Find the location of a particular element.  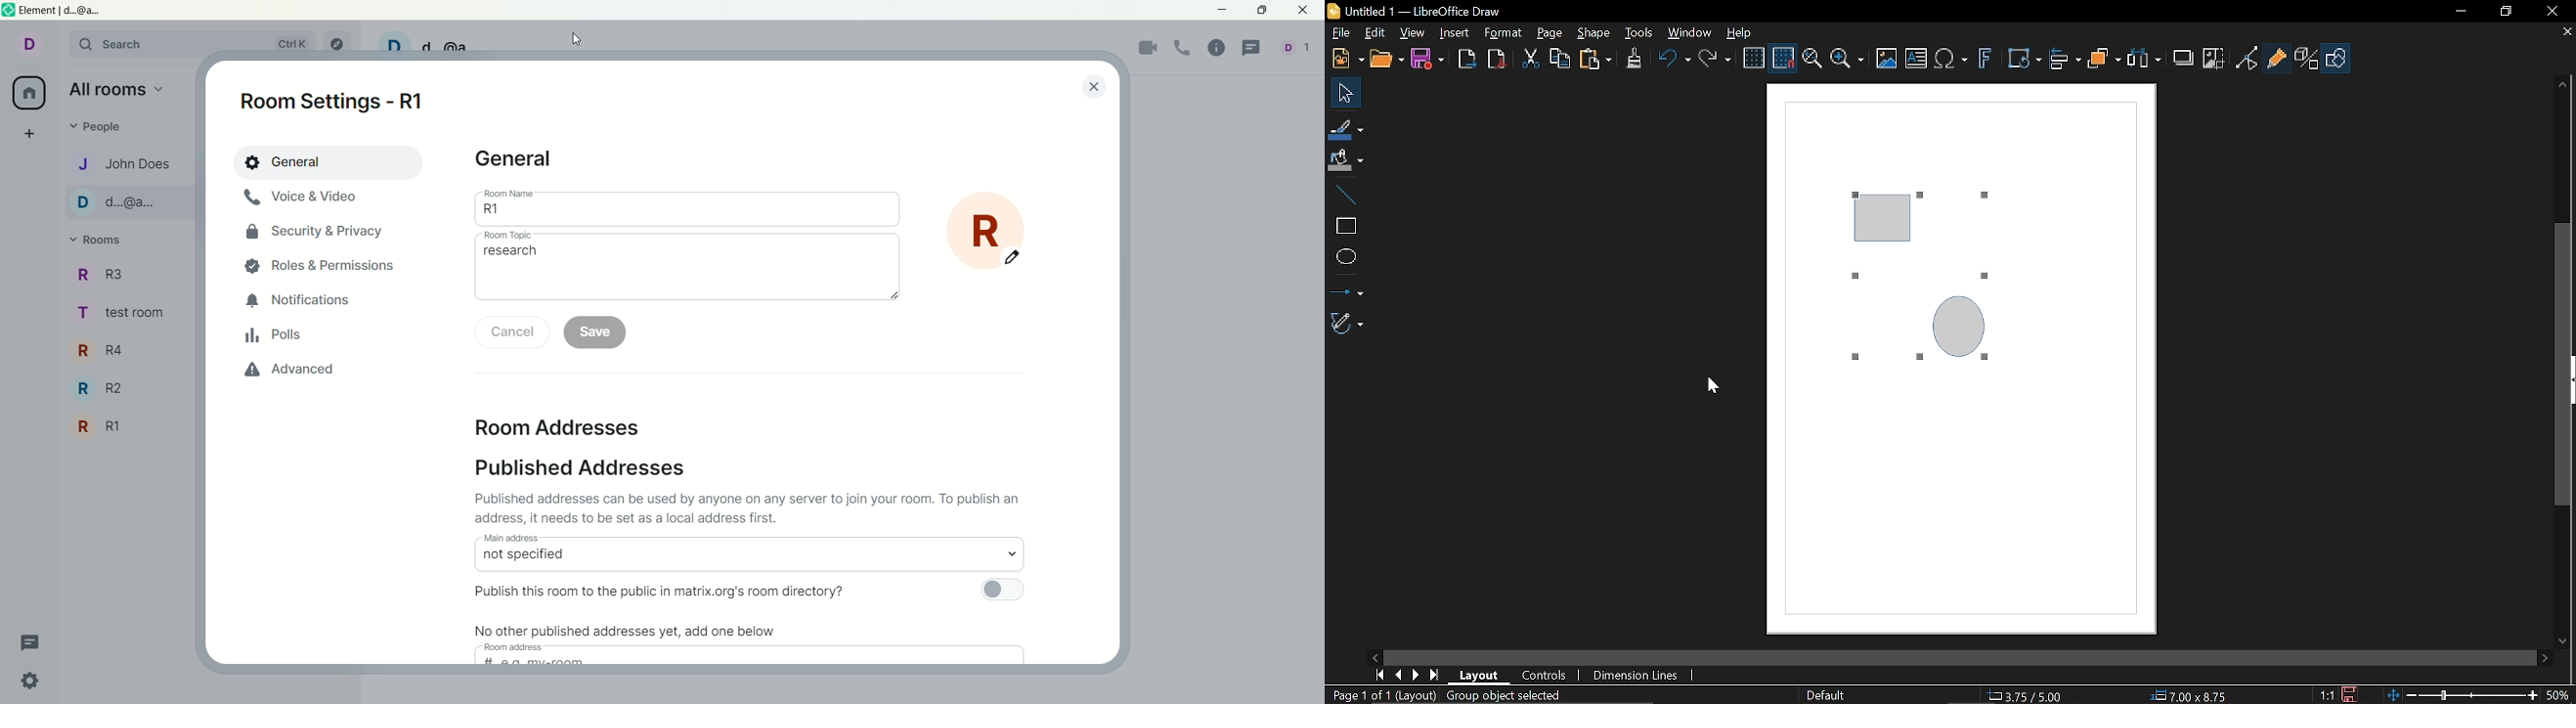

published addresses is located at coordinates (581, 469).